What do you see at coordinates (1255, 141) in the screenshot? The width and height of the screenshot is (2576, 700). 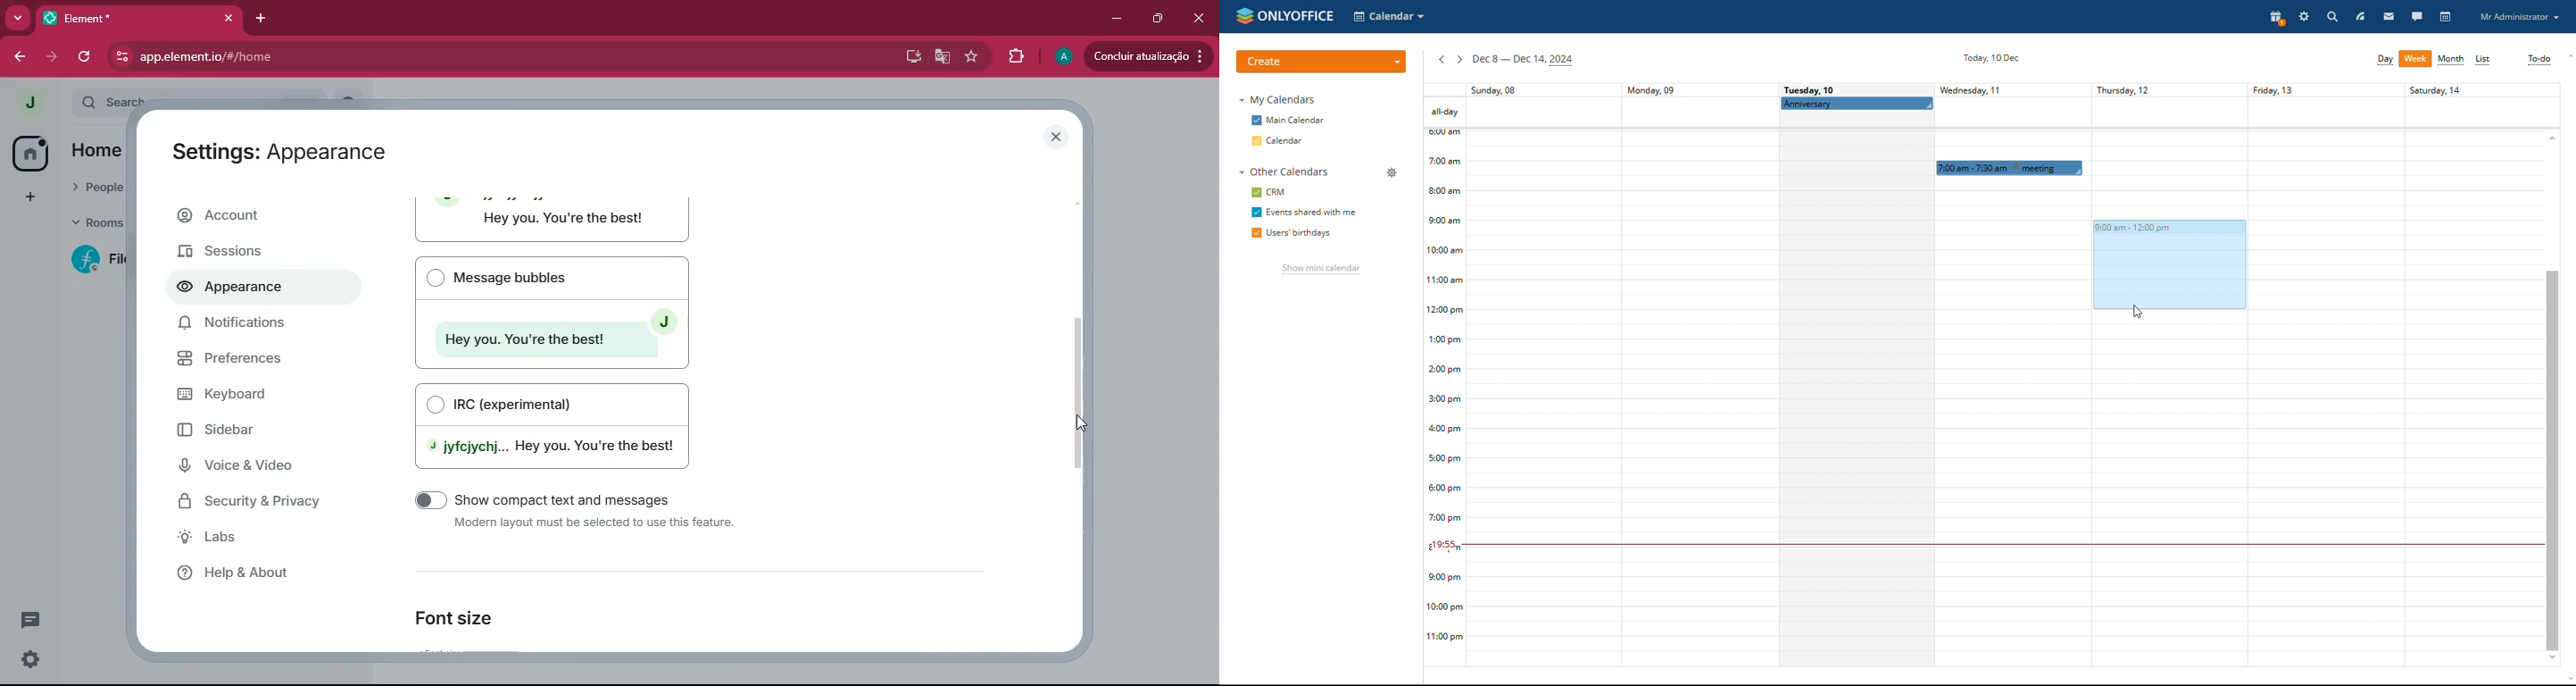 I see `checkbox` at bounding box center [1255, 141].